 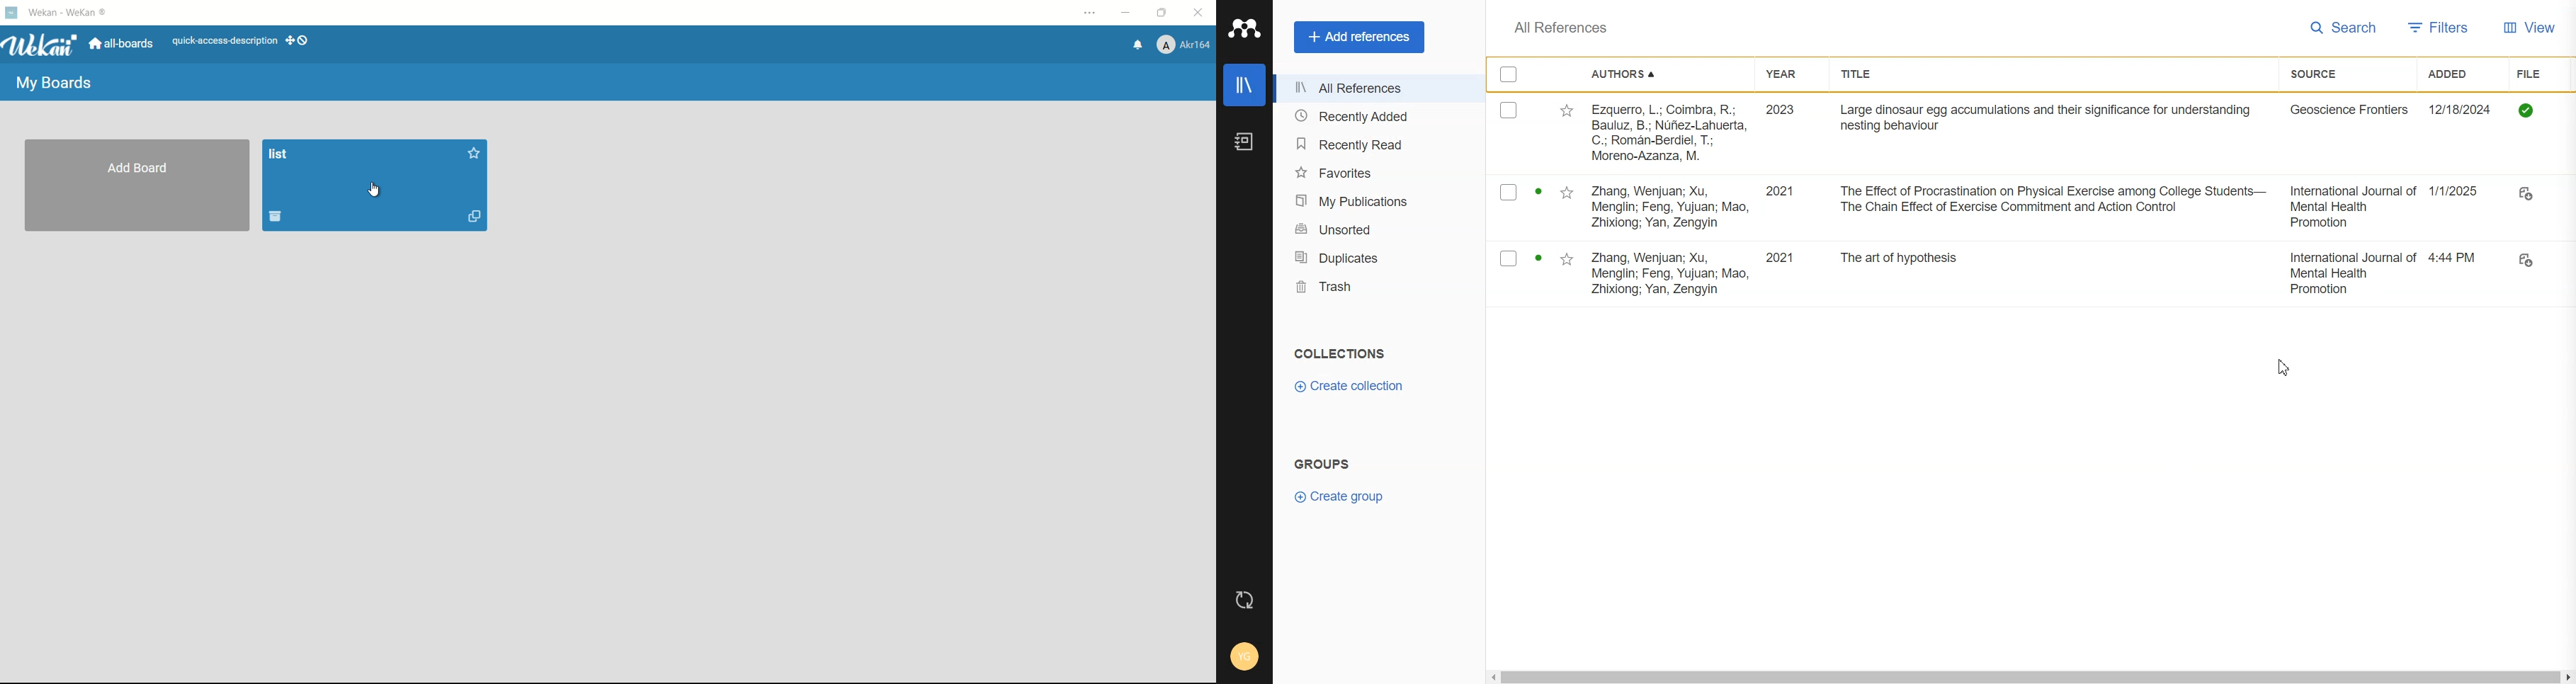 I want to click on Trash, so click(x=1367, y=287).